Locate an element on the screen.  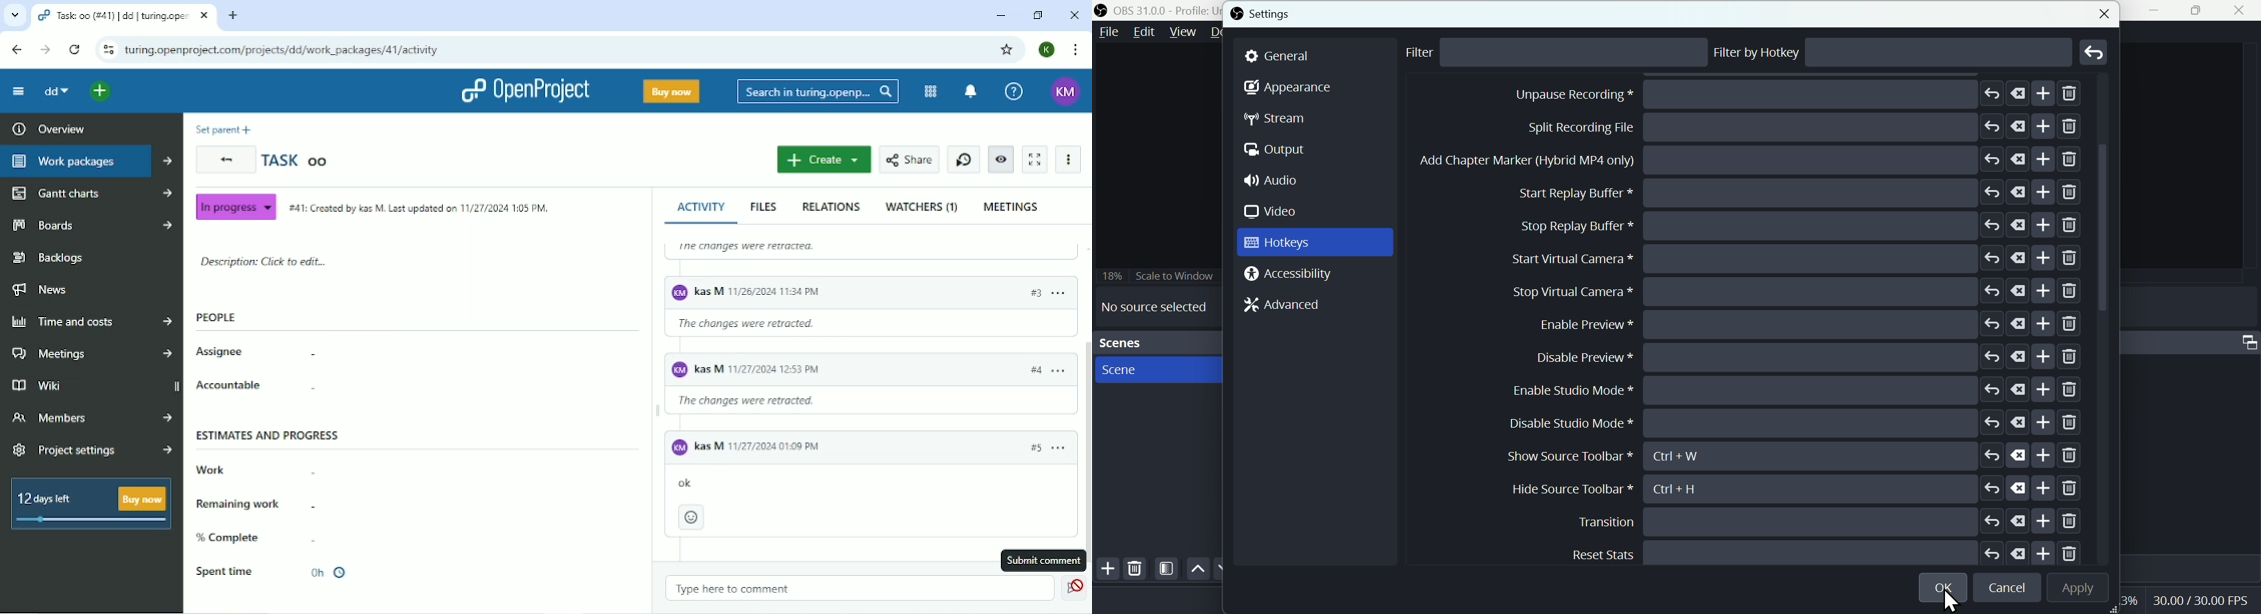
general is located at coordinates (1316, 56).